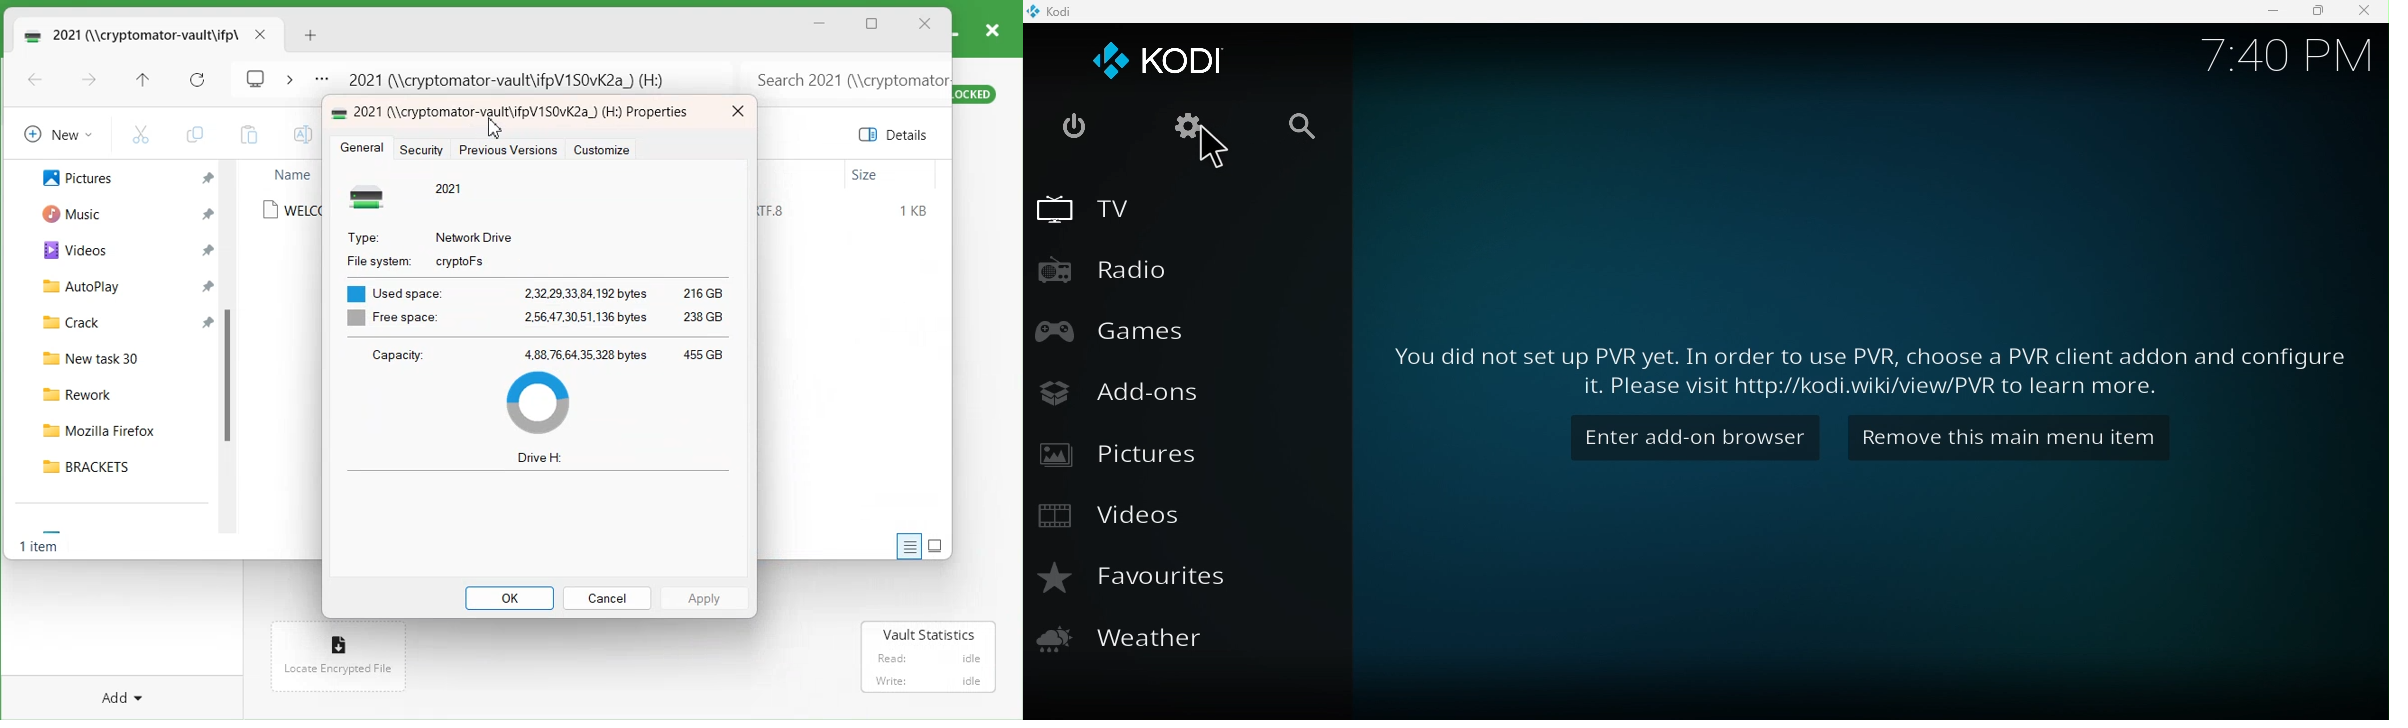 The width and height of the screenshot is (2408, 728). What do you see at coordinates (291, 210) in the screenshot?
I see `Welcome.rtf` at bounding box center [291, 210].